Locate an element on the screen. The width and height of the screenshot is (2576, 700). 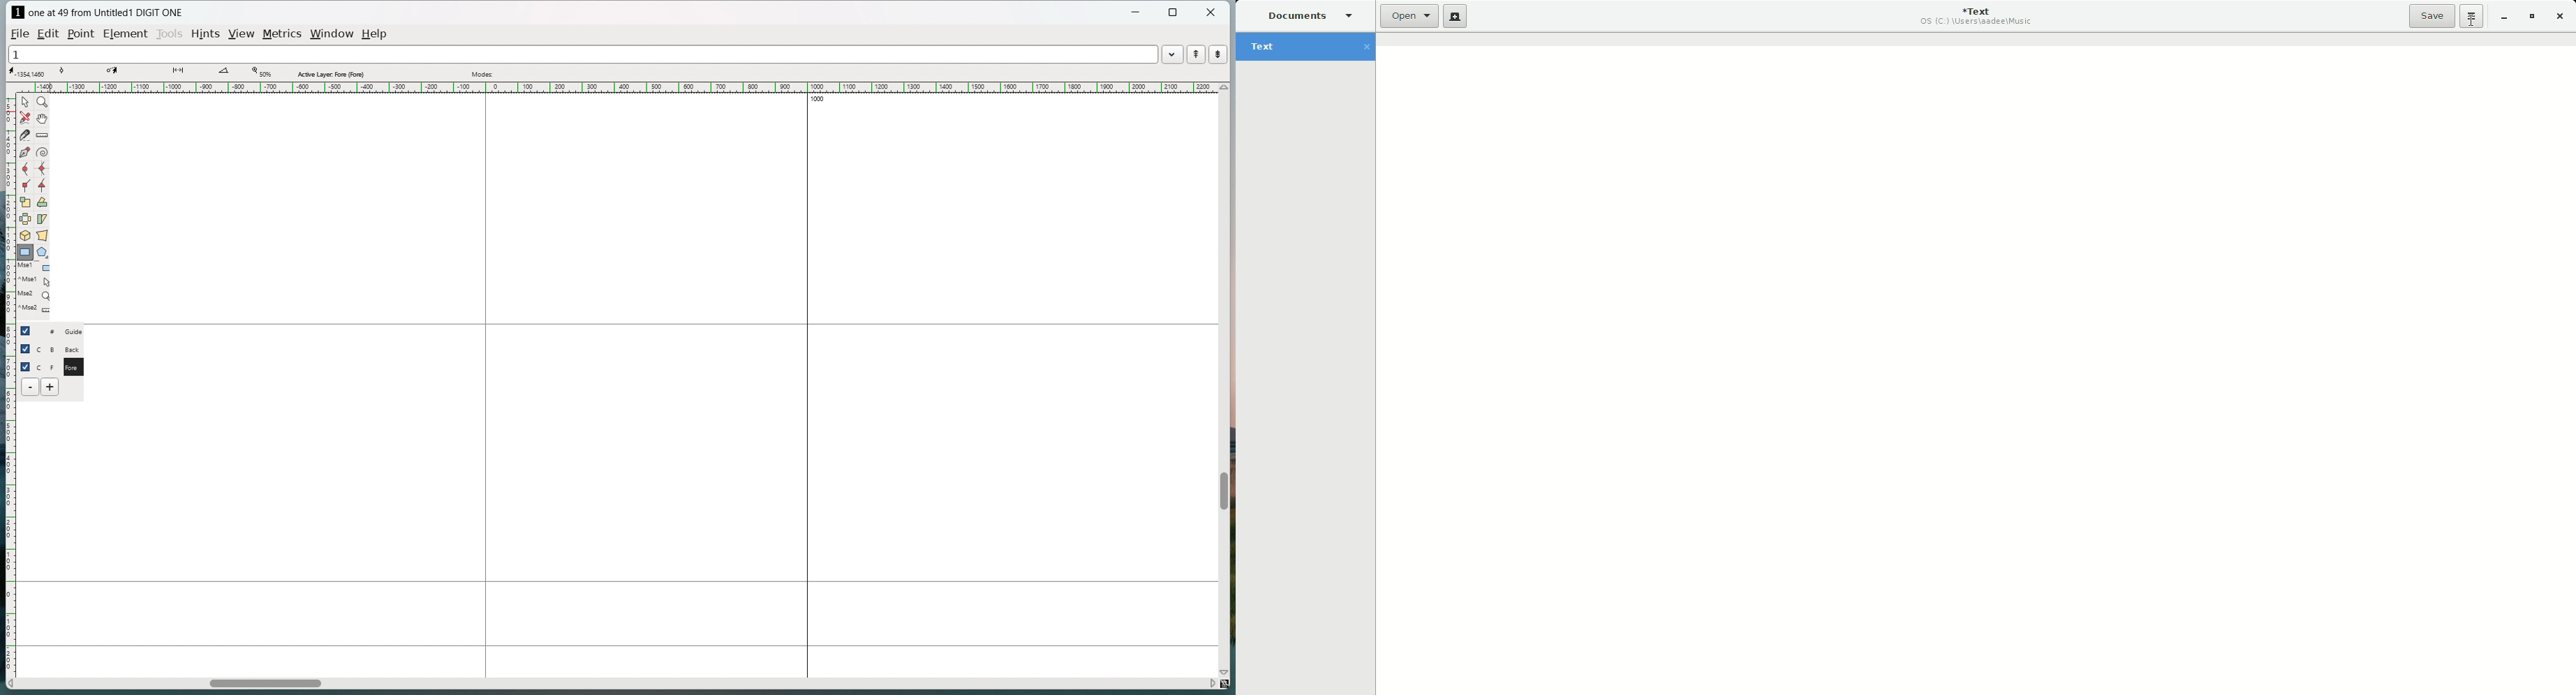
distance between points is located at coordinates (178, 70).